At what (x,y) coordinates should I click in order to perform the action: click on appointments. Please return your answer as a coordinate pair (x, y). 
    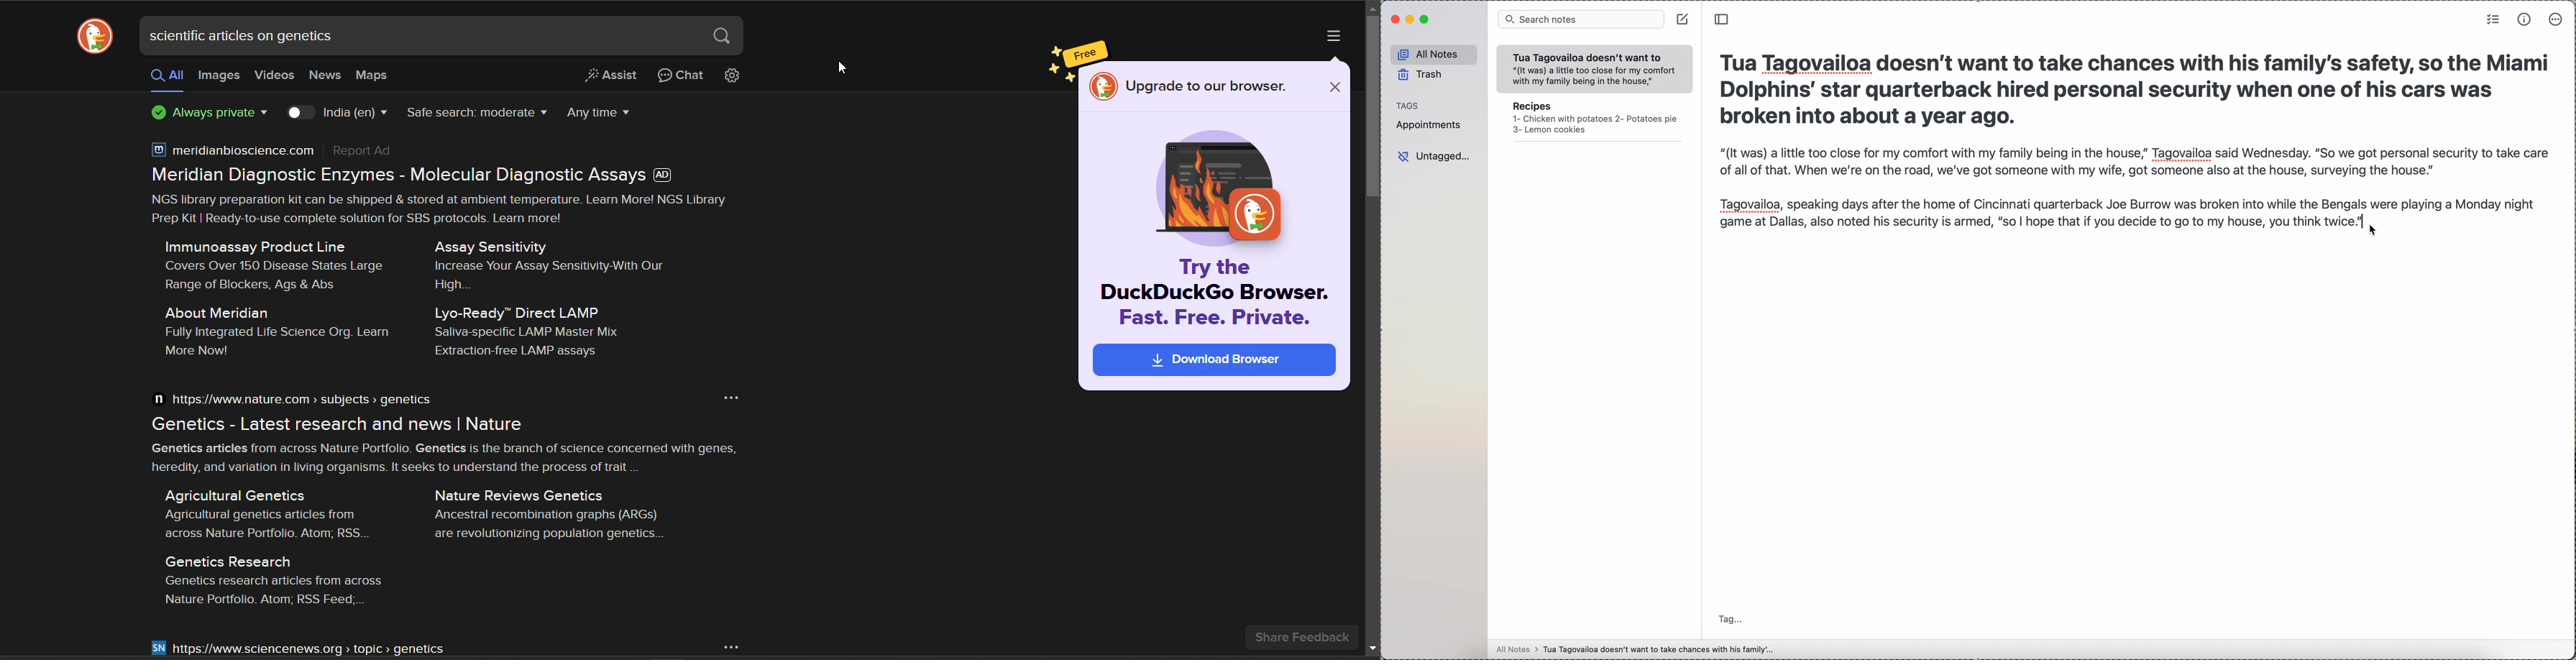
    Looking at the image, I should click on (1433, 125).